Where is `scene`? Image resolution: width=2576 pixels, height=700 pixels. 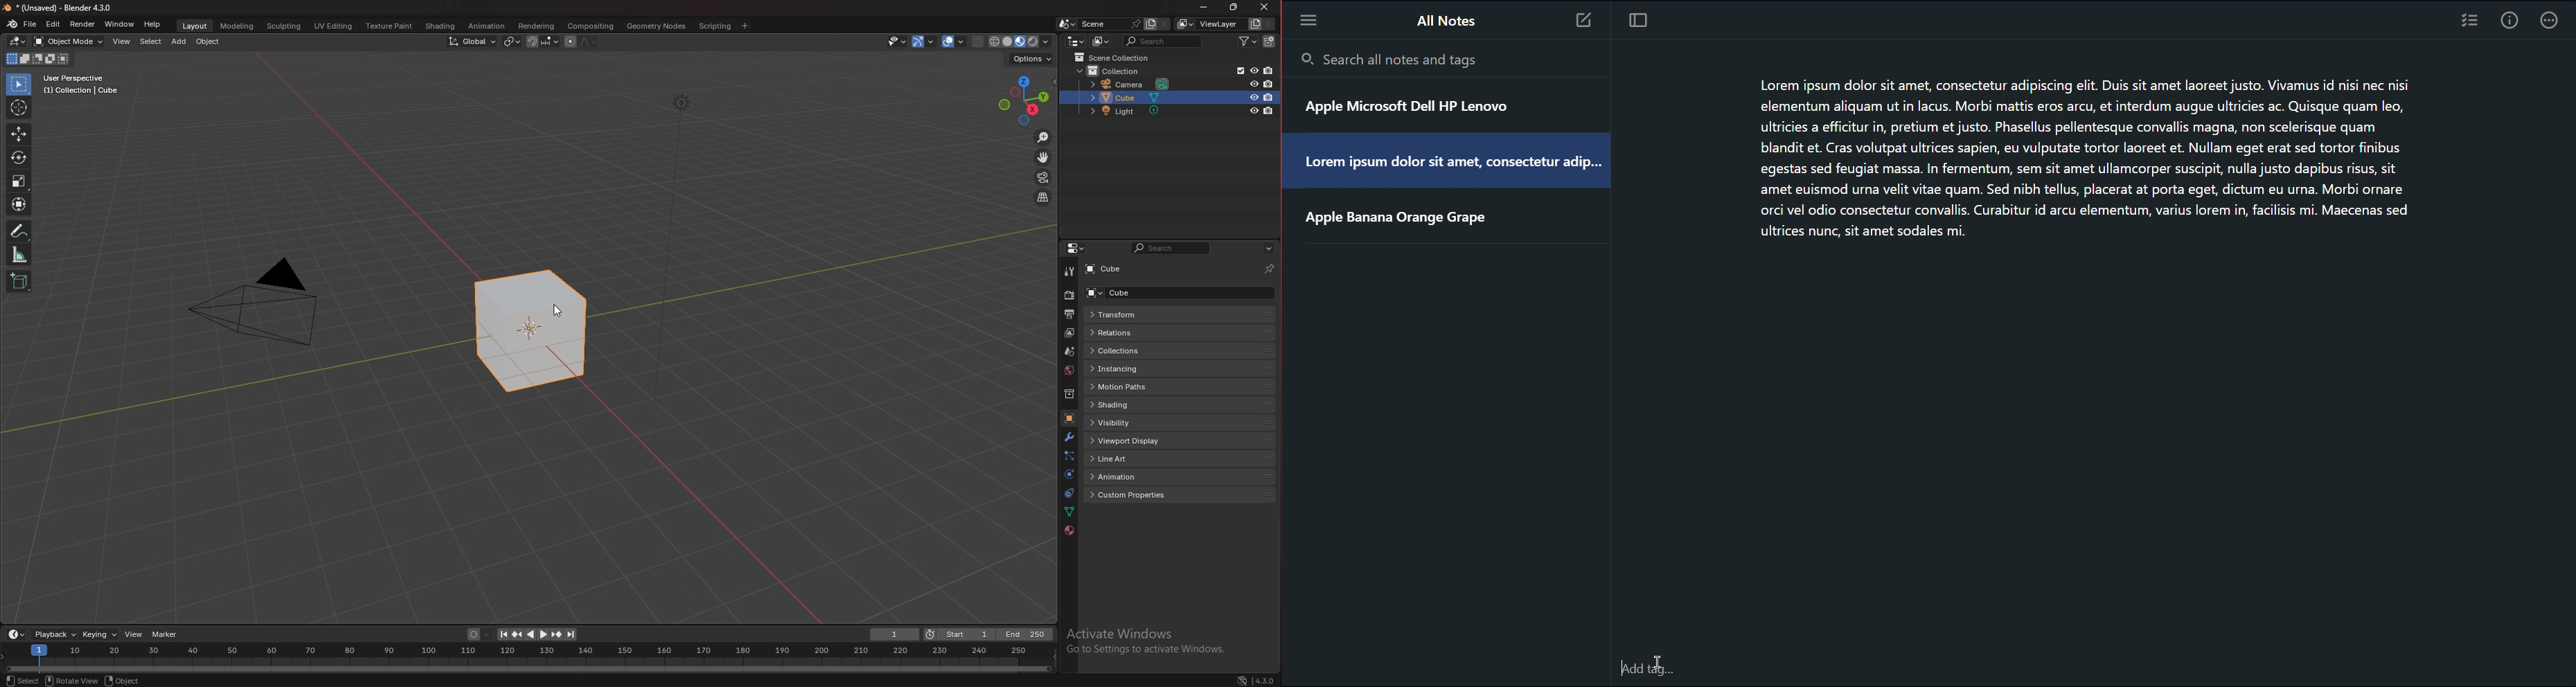
scene is located at coordinates (1111, 23).